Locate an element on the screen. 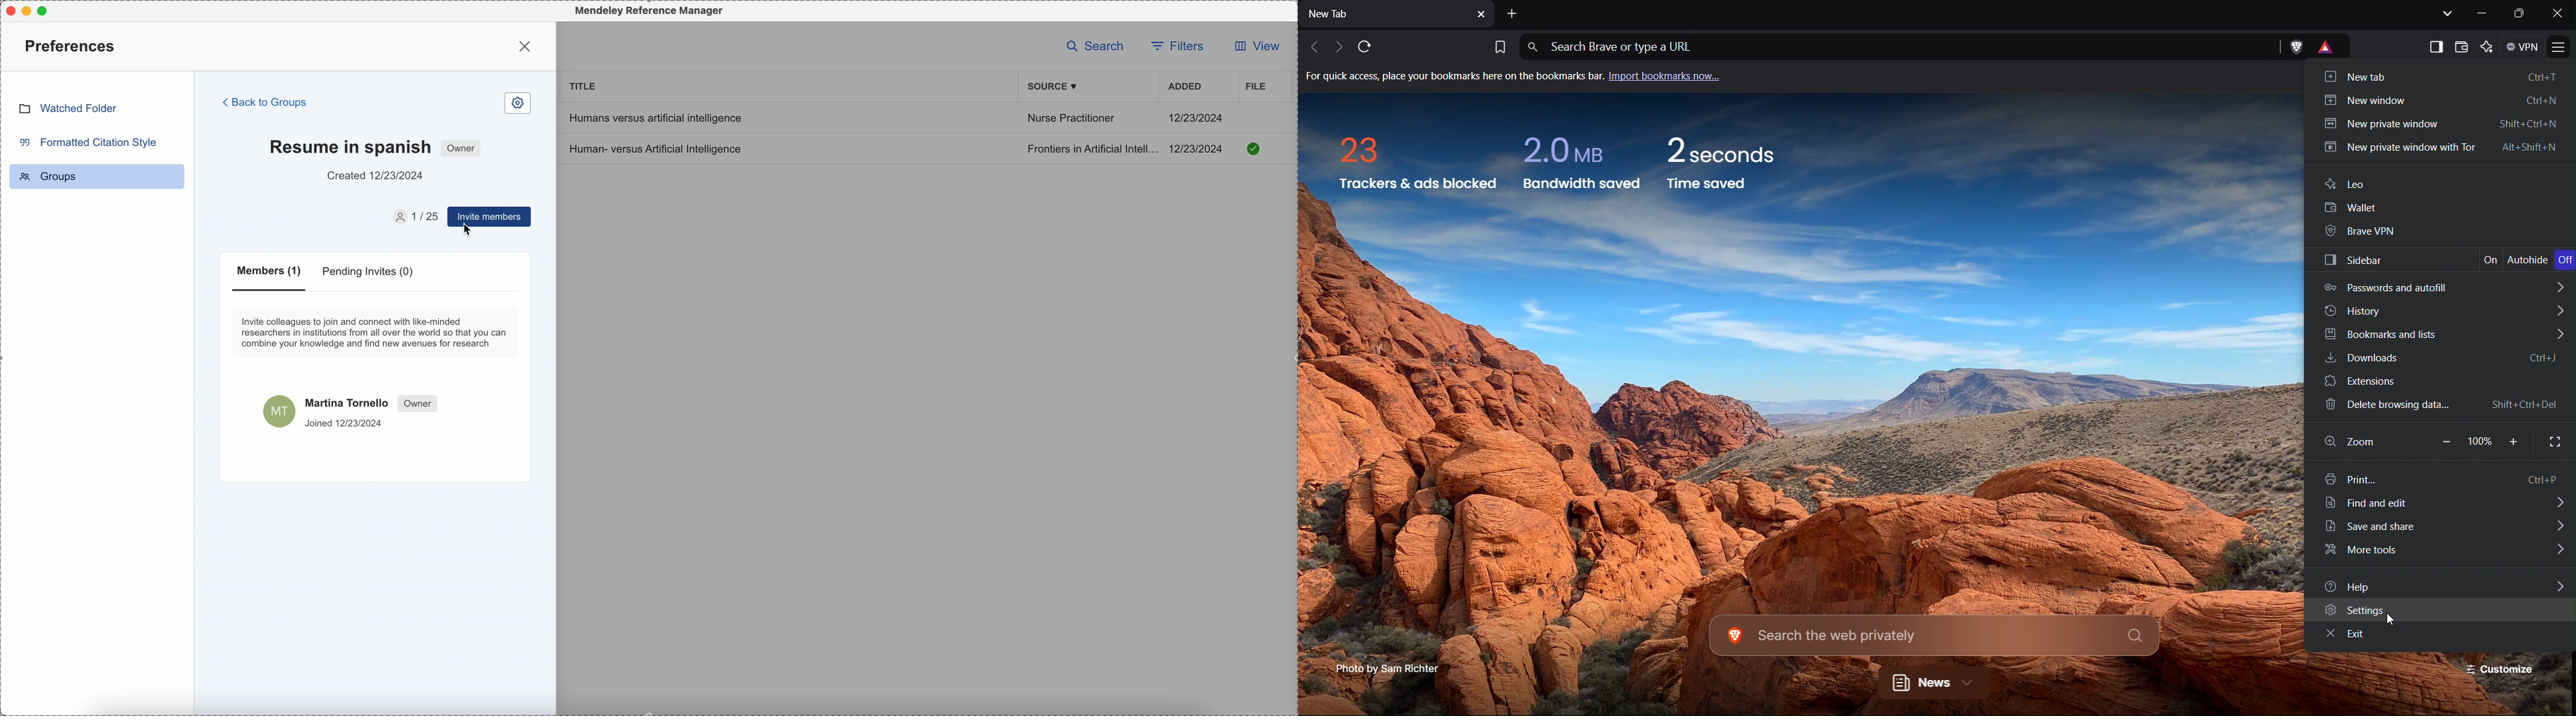  file is located at coordinates (1255, 86).